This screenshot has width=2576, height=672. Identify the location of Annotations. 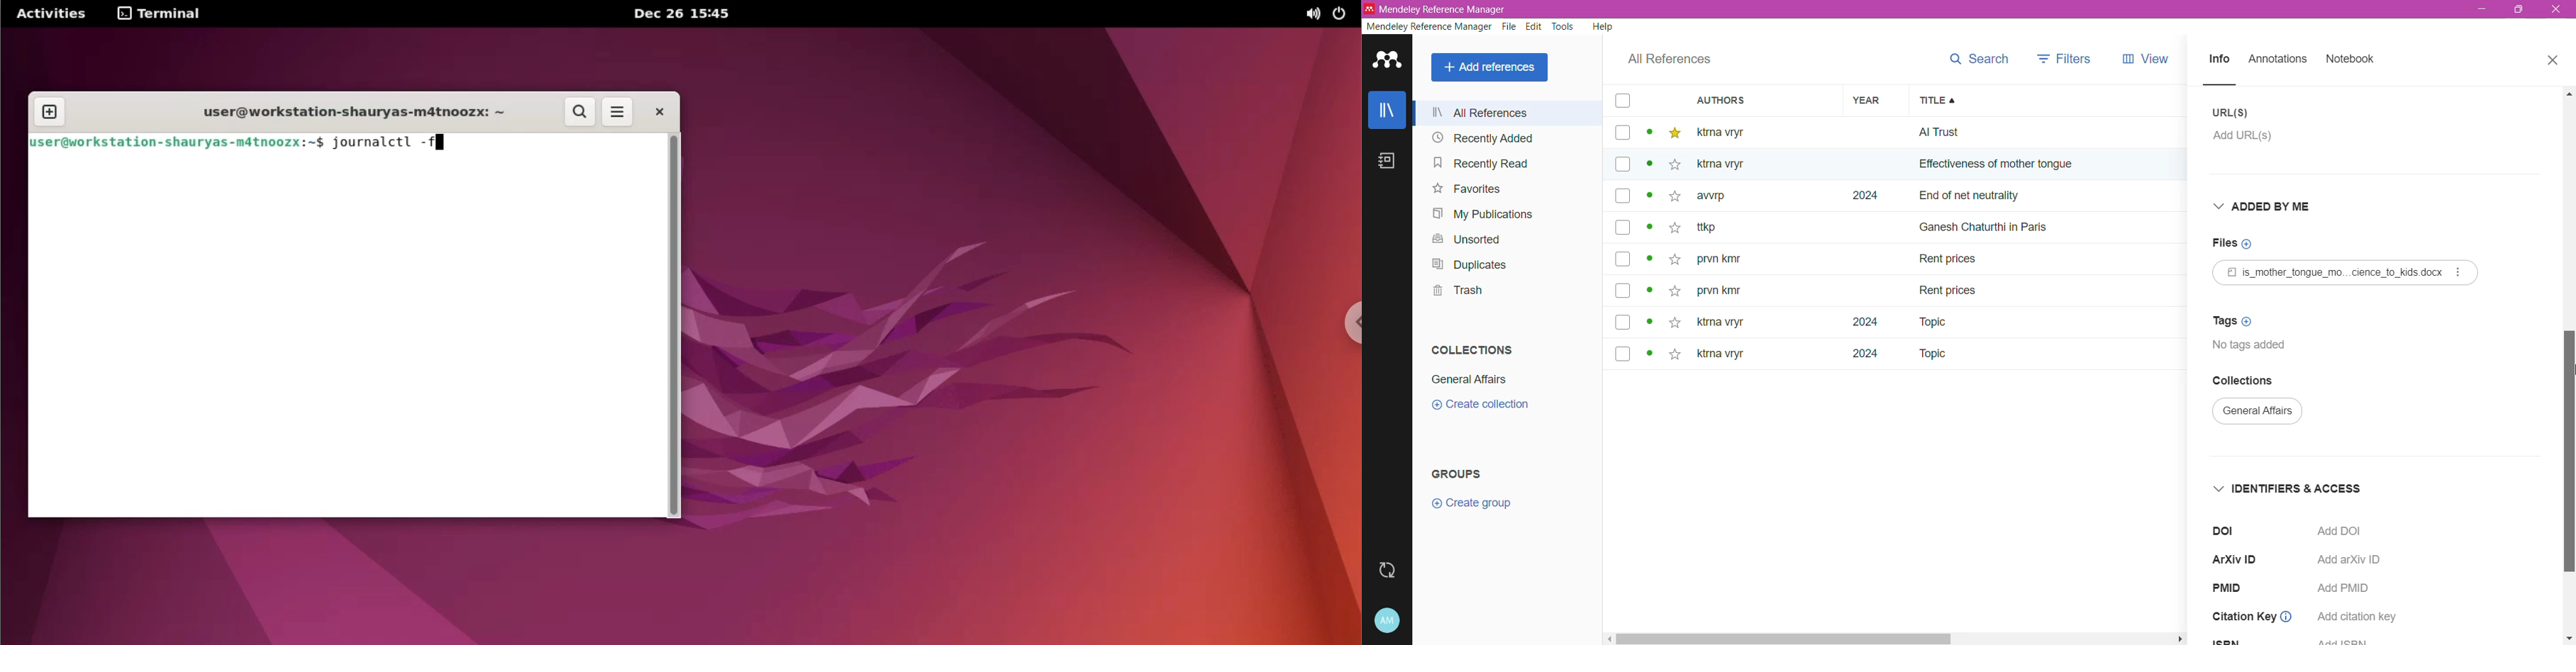
(2278, 60).